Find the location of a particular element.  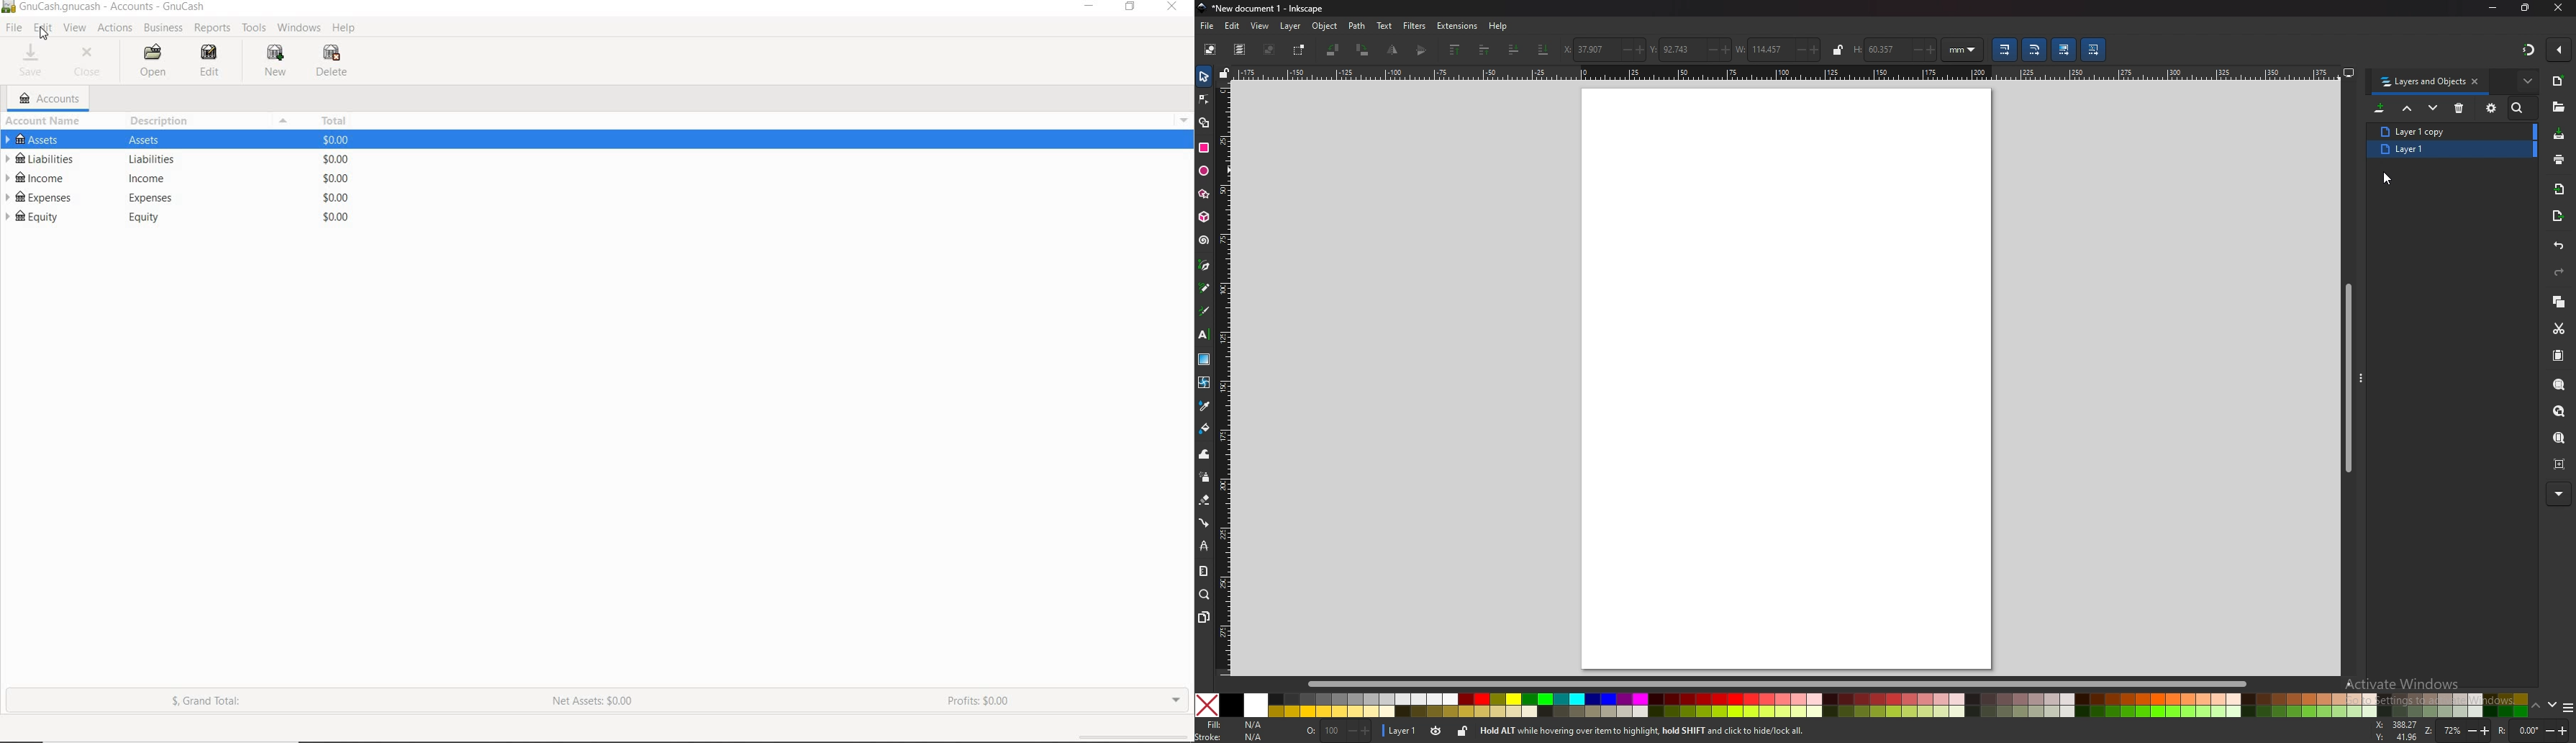

no color is located at coordinates (1207, 705).